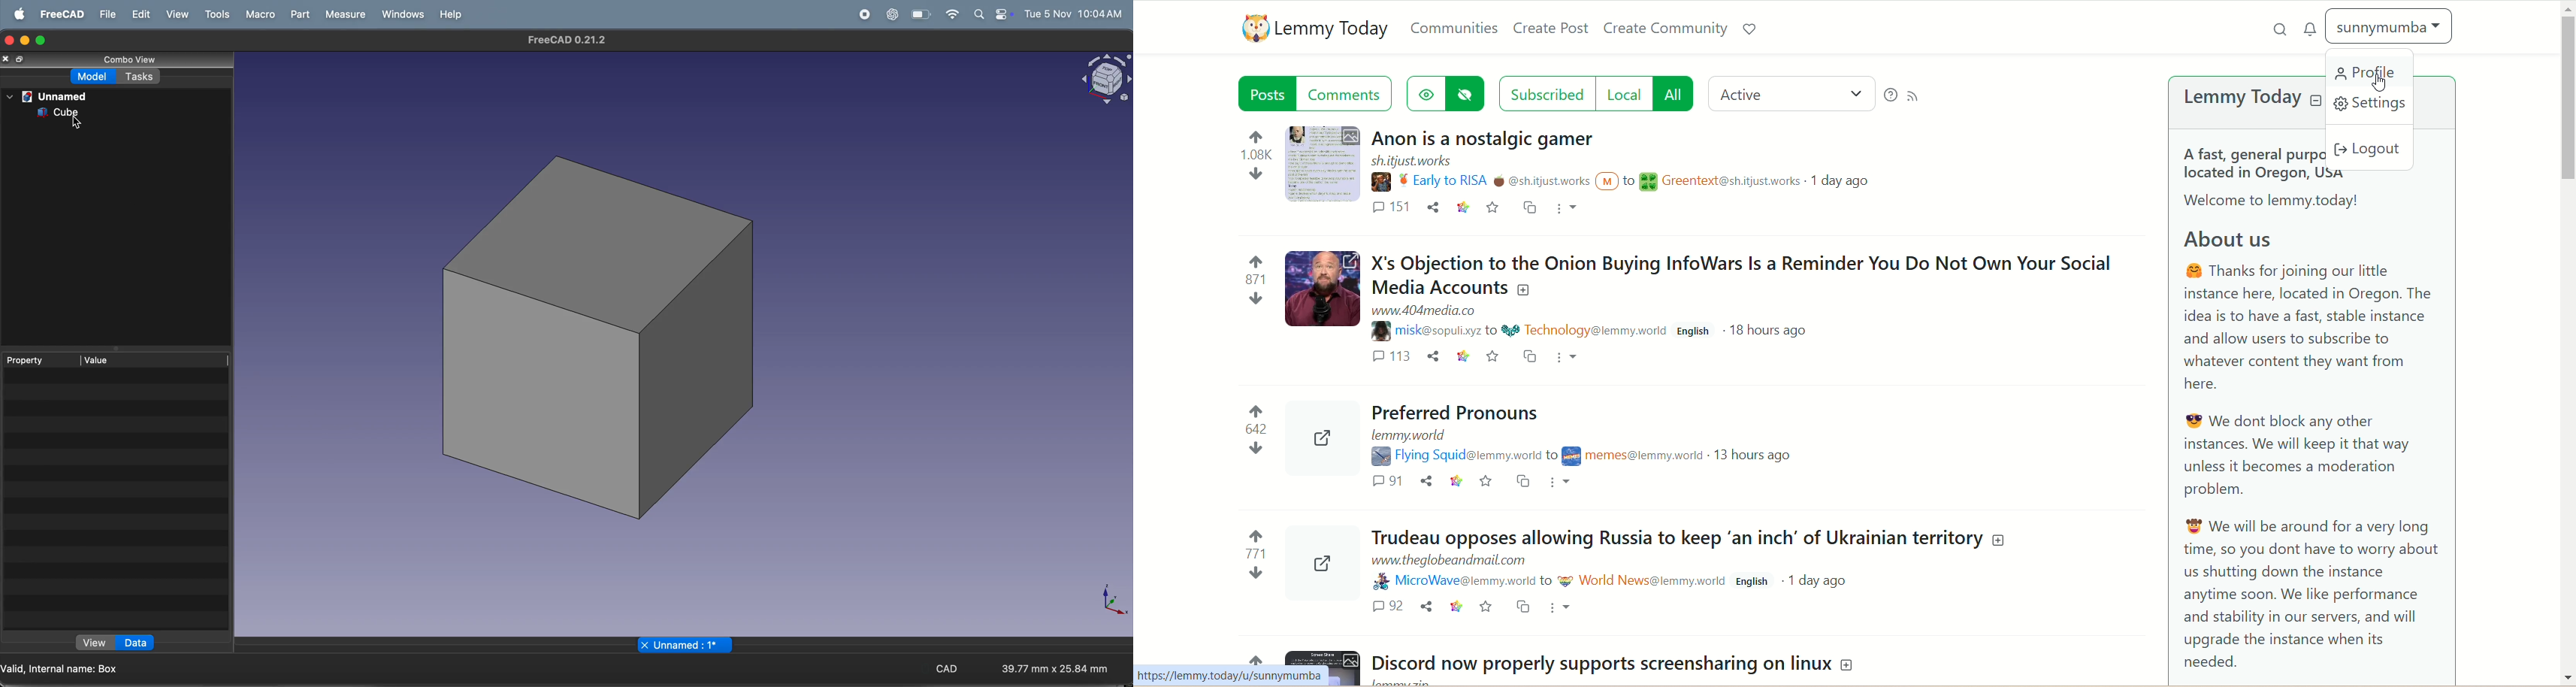  I want to click on 1 day ago, so click(1822, 580).